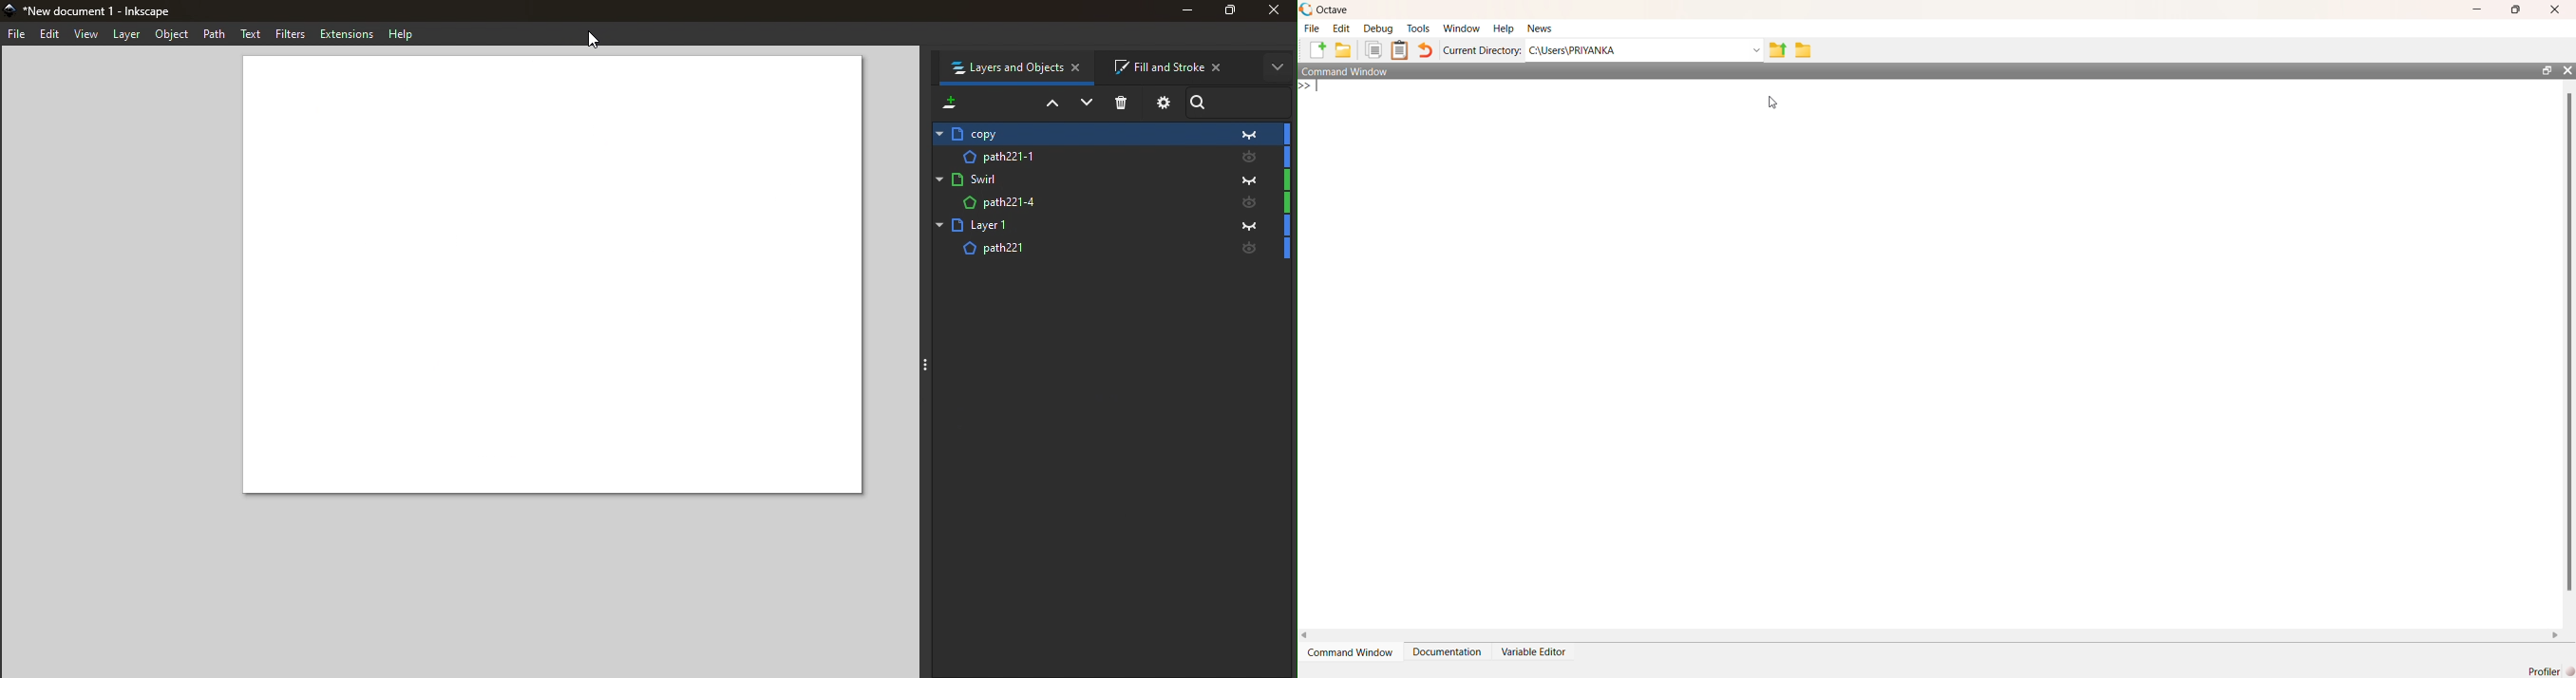  What do you see at coordinates (1257, 135) in the screenshot?
I see `hide/unhide layer` at bounding box center [1257, 135].